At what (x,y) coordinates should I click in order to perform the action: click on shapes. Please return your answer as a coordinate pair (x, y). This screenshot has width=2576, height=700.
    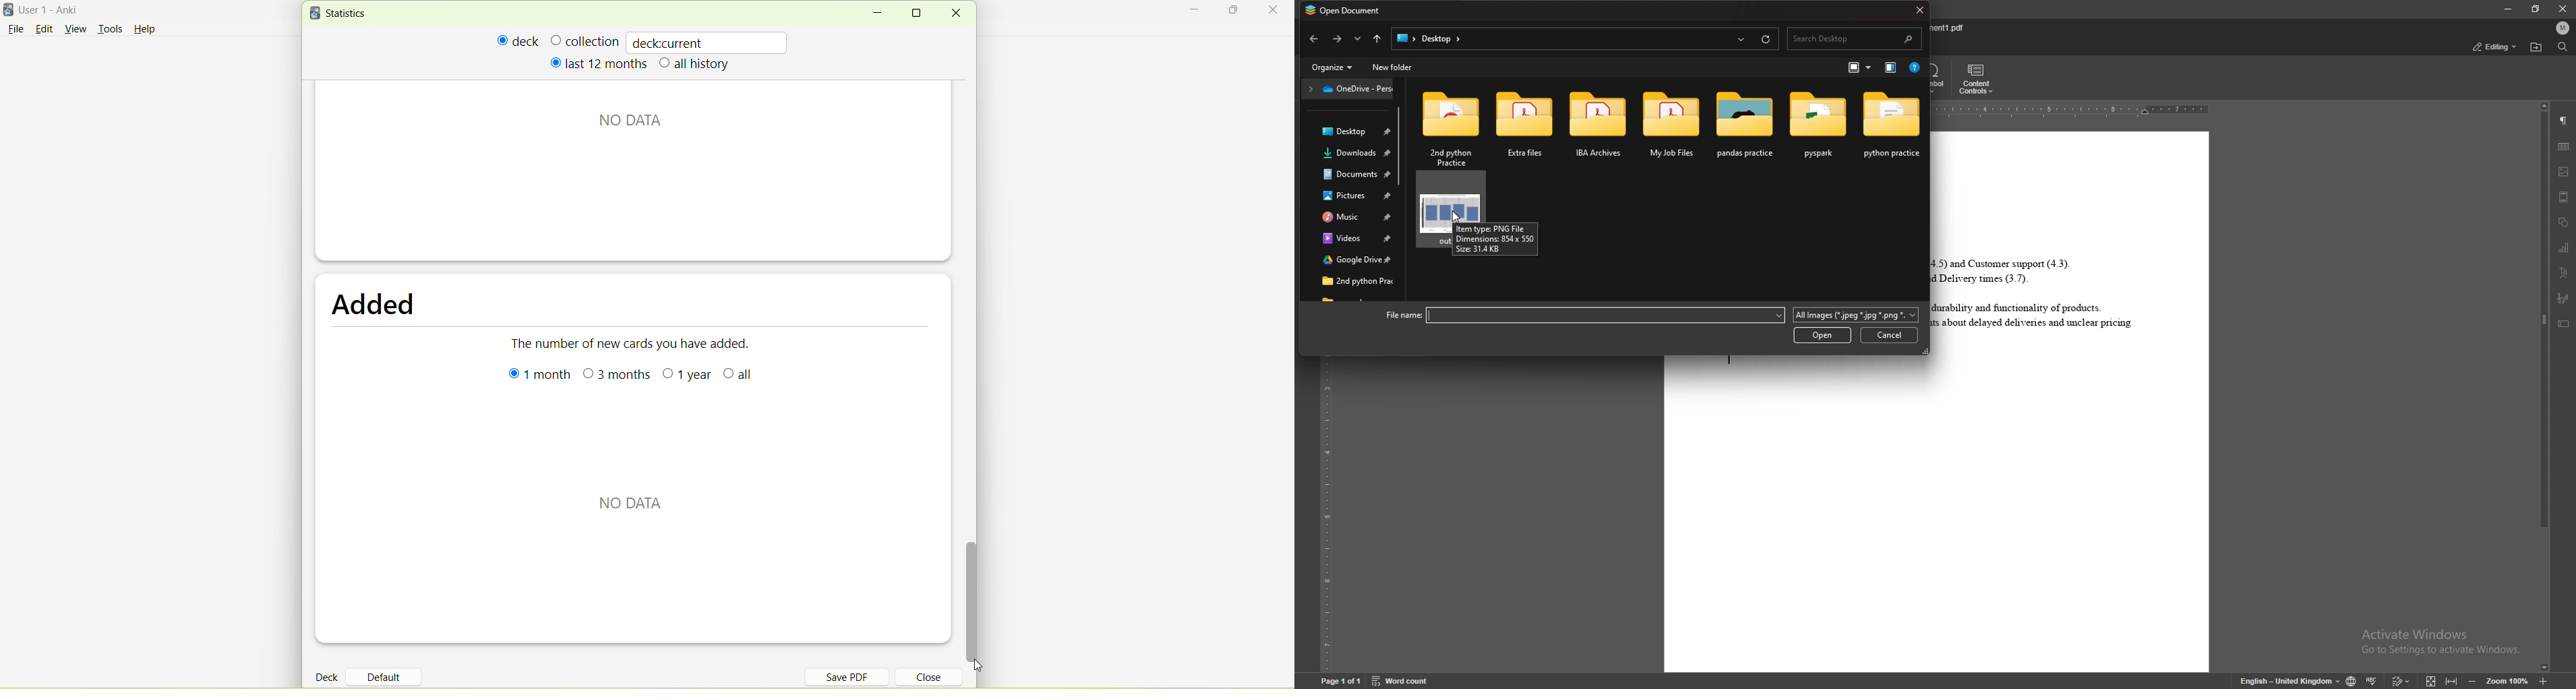
    Looking at the image, I should click on (2563, 222).